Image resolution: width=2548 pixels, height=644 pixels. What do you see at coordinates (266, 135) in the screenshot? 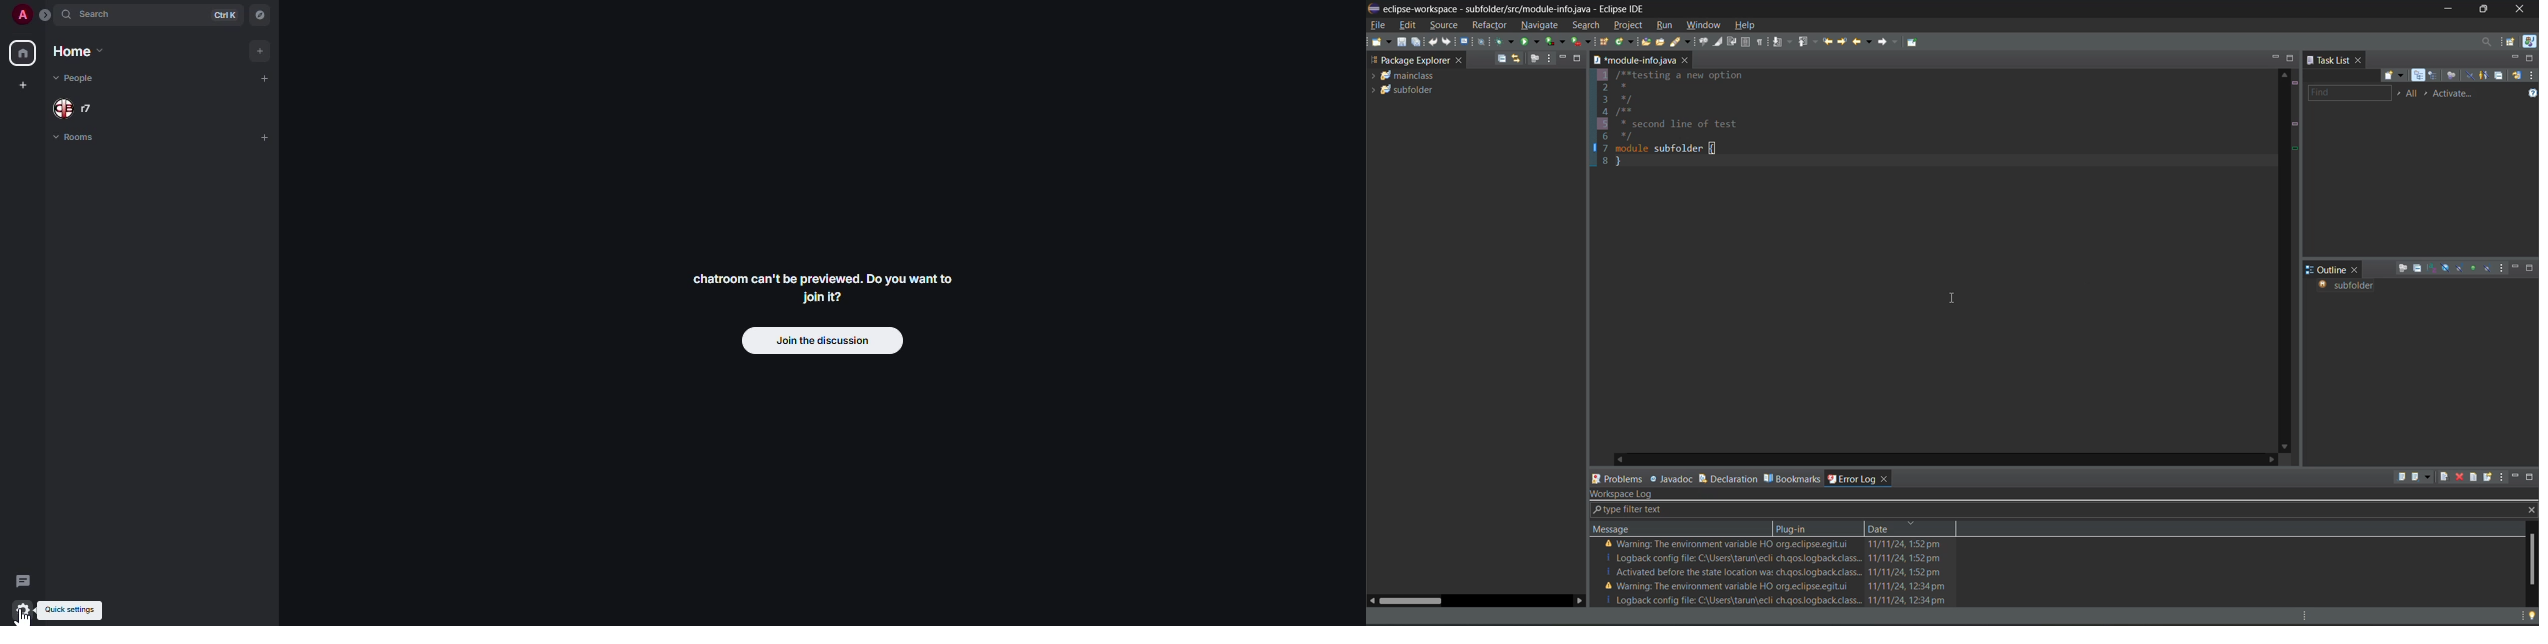
I see `add` at bounding box center [266, 135].